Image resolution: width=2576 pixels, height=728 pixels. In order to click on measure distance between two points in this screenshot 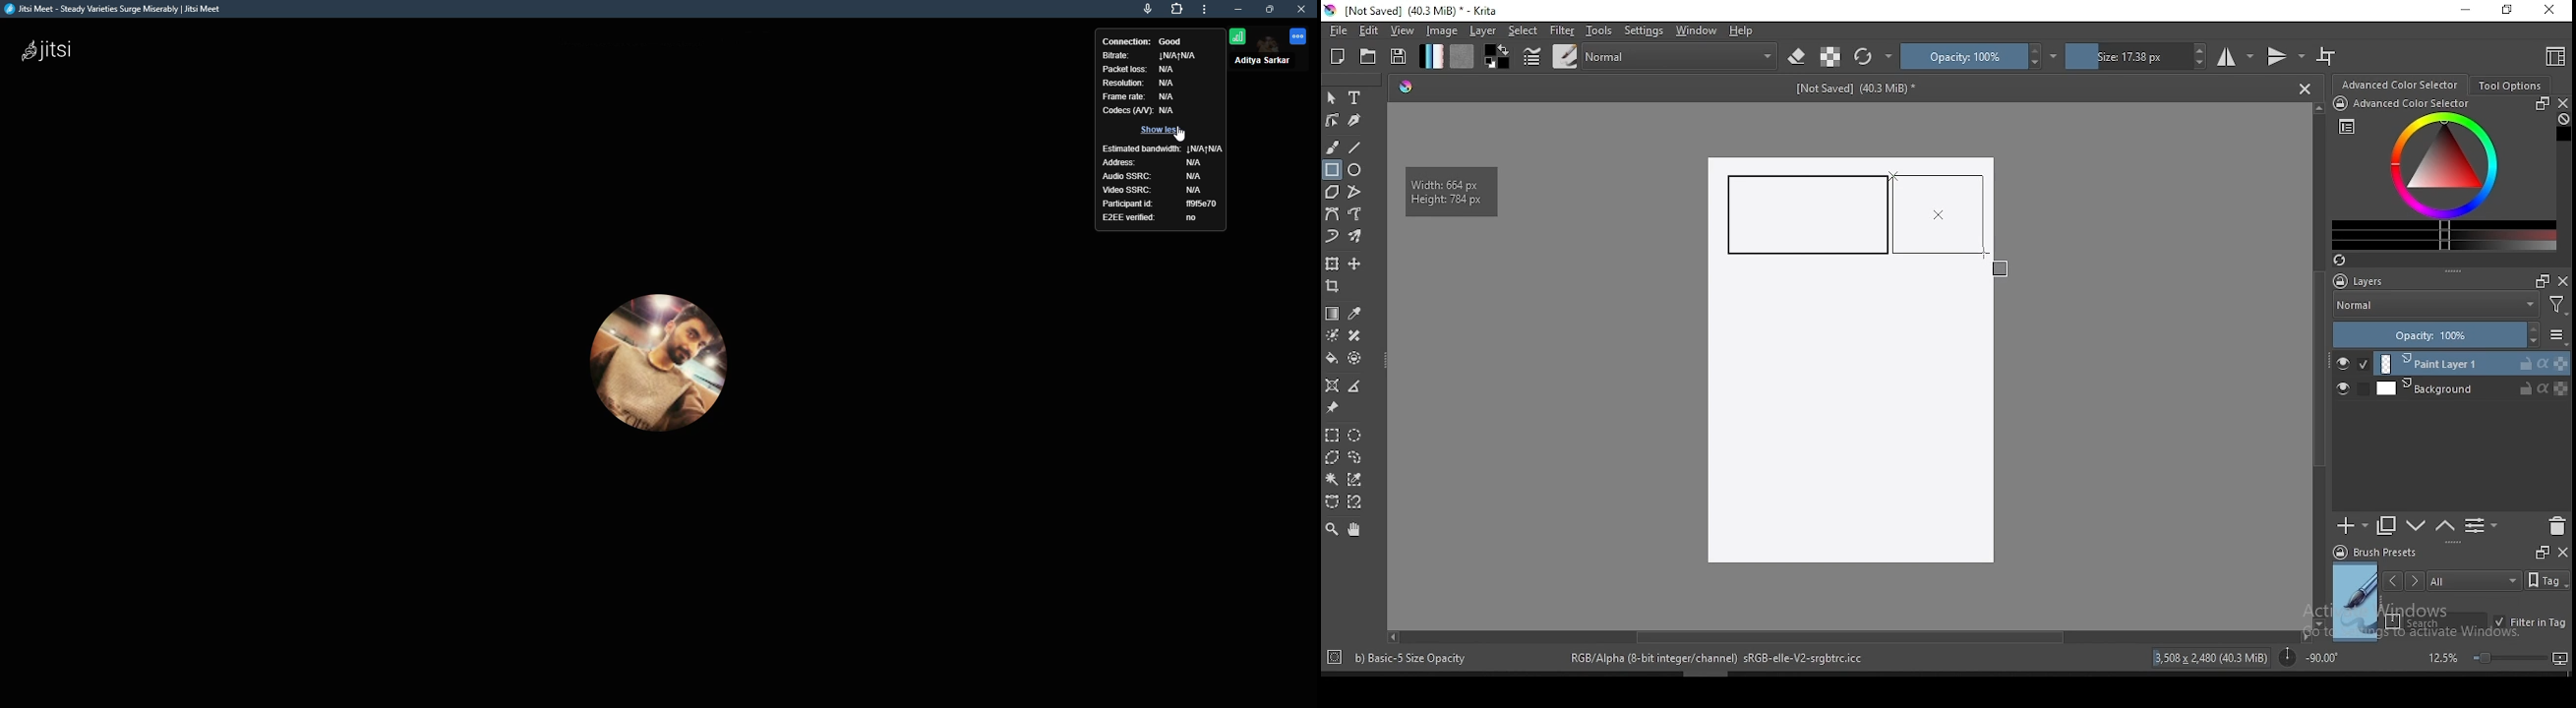, I will do `click(1355, 387)`.